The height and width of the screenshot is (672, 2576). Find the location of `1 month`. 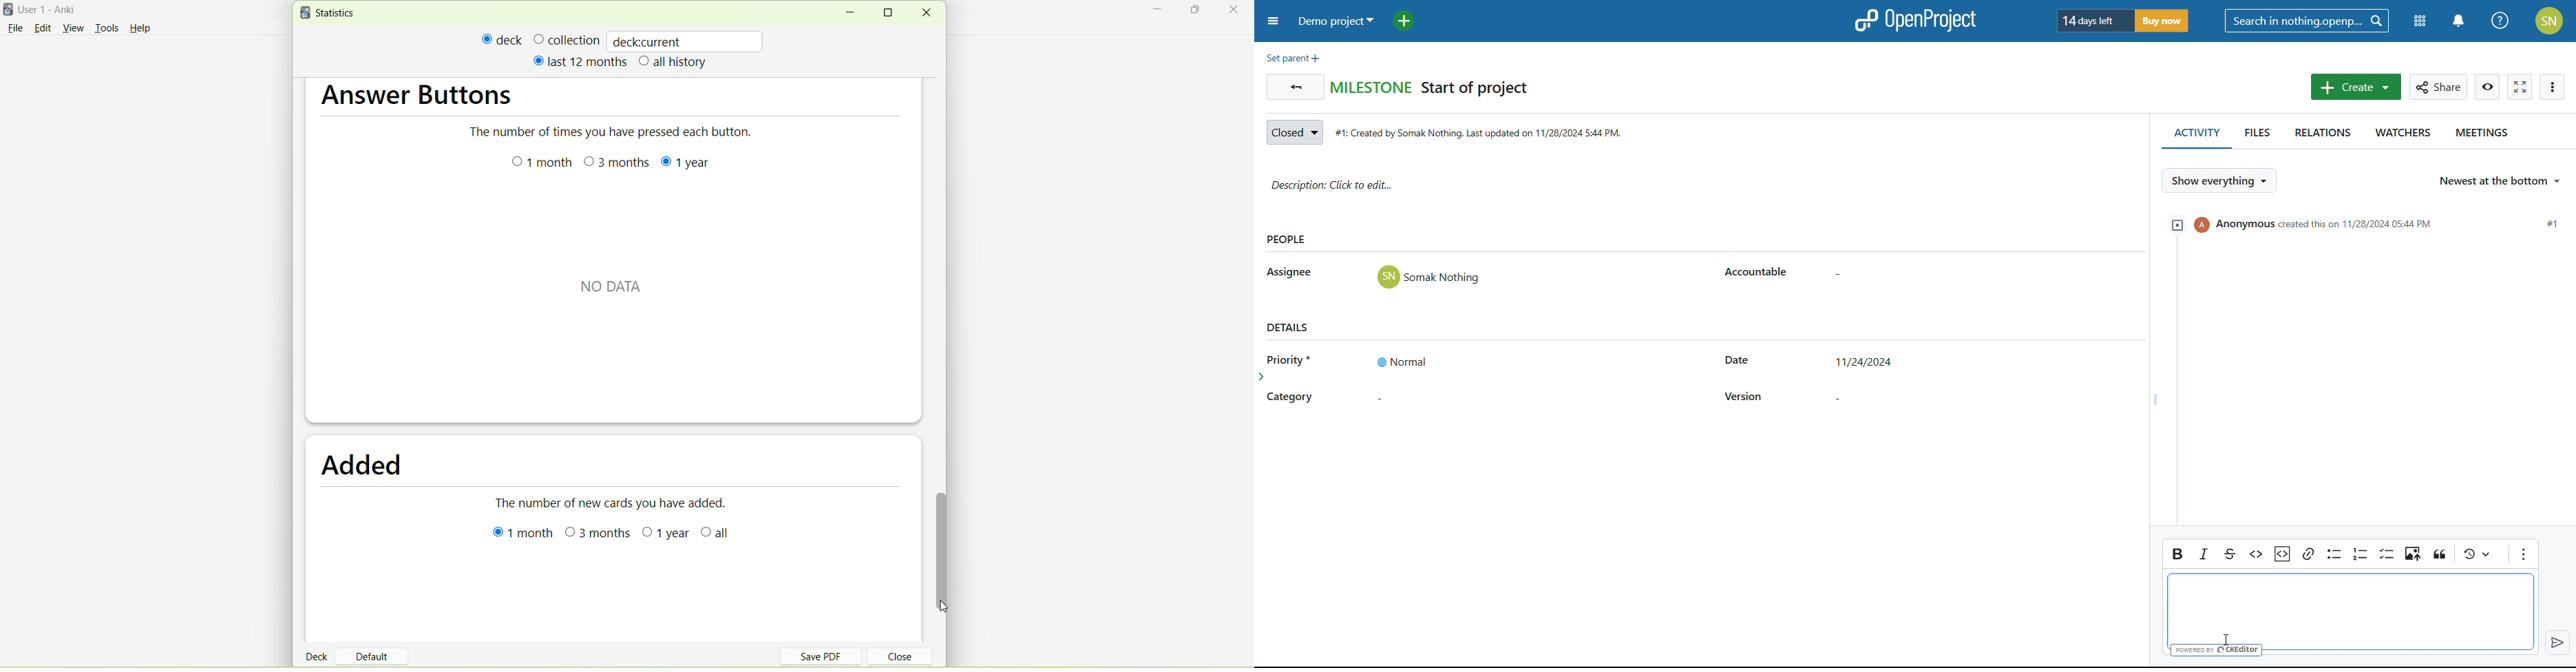

1 month is located at coordinates (544, 165).